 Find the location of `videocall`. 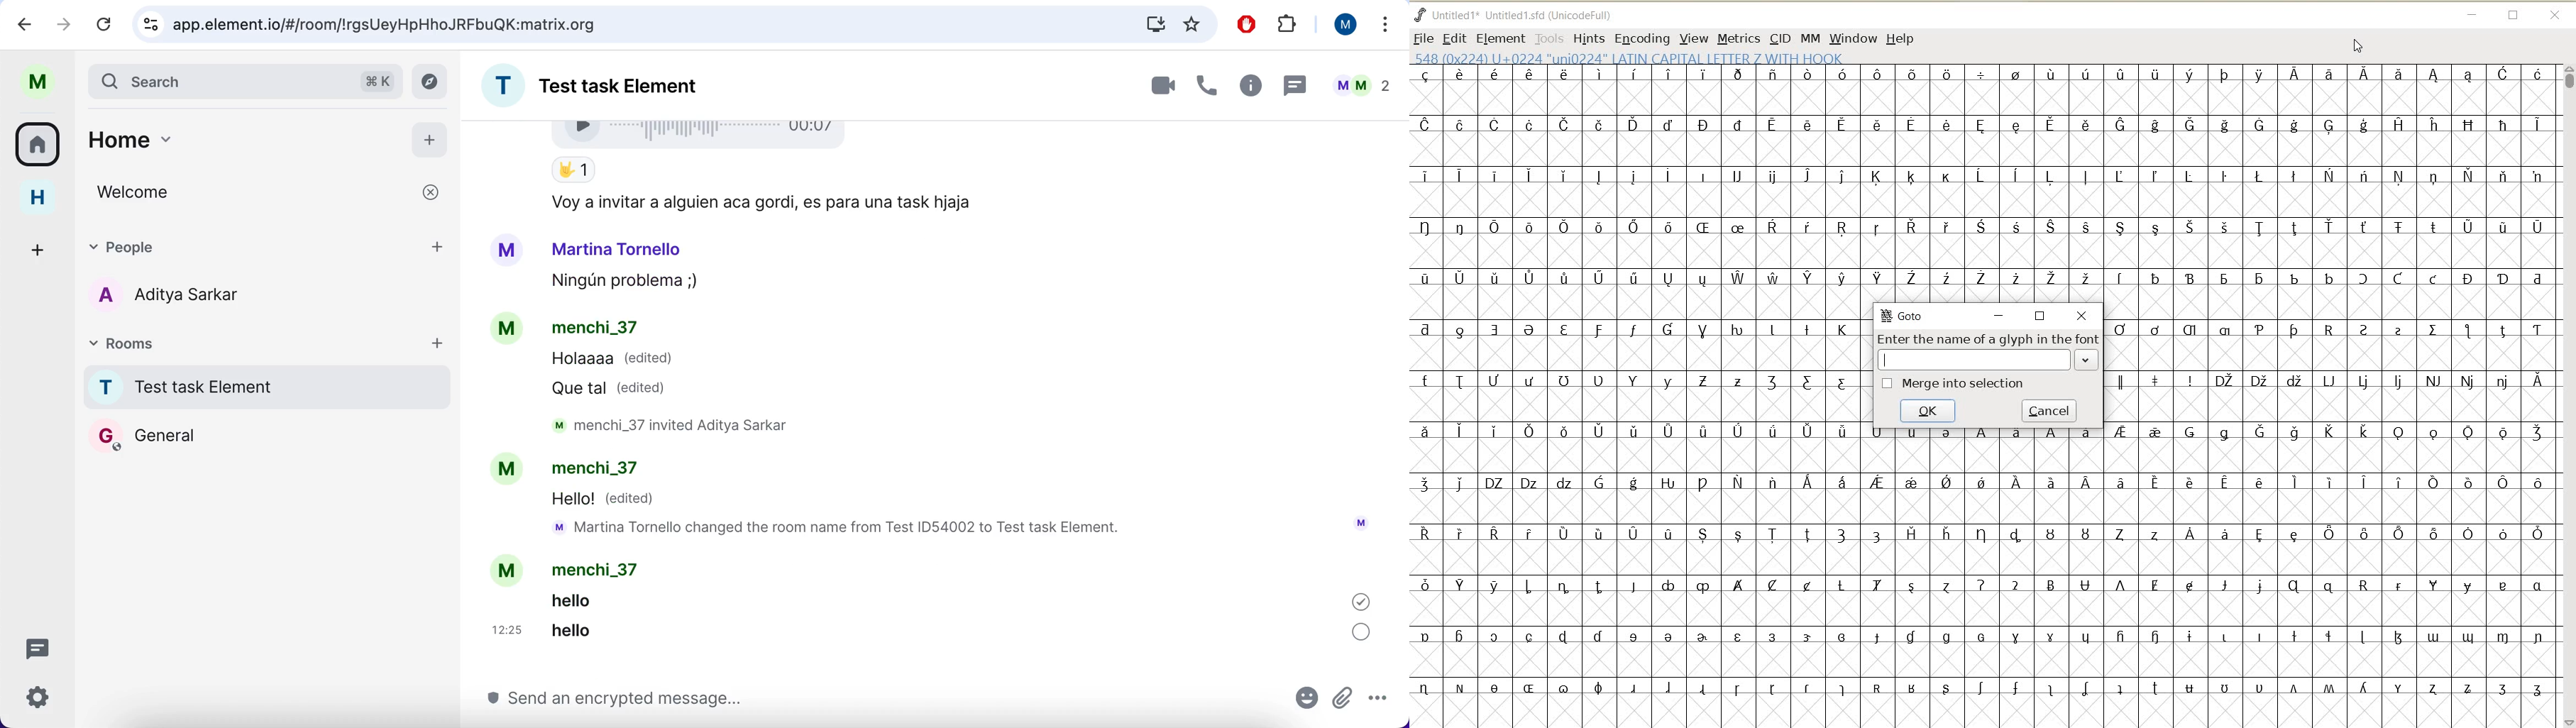

videocall is located at coordinates (1162, 85).